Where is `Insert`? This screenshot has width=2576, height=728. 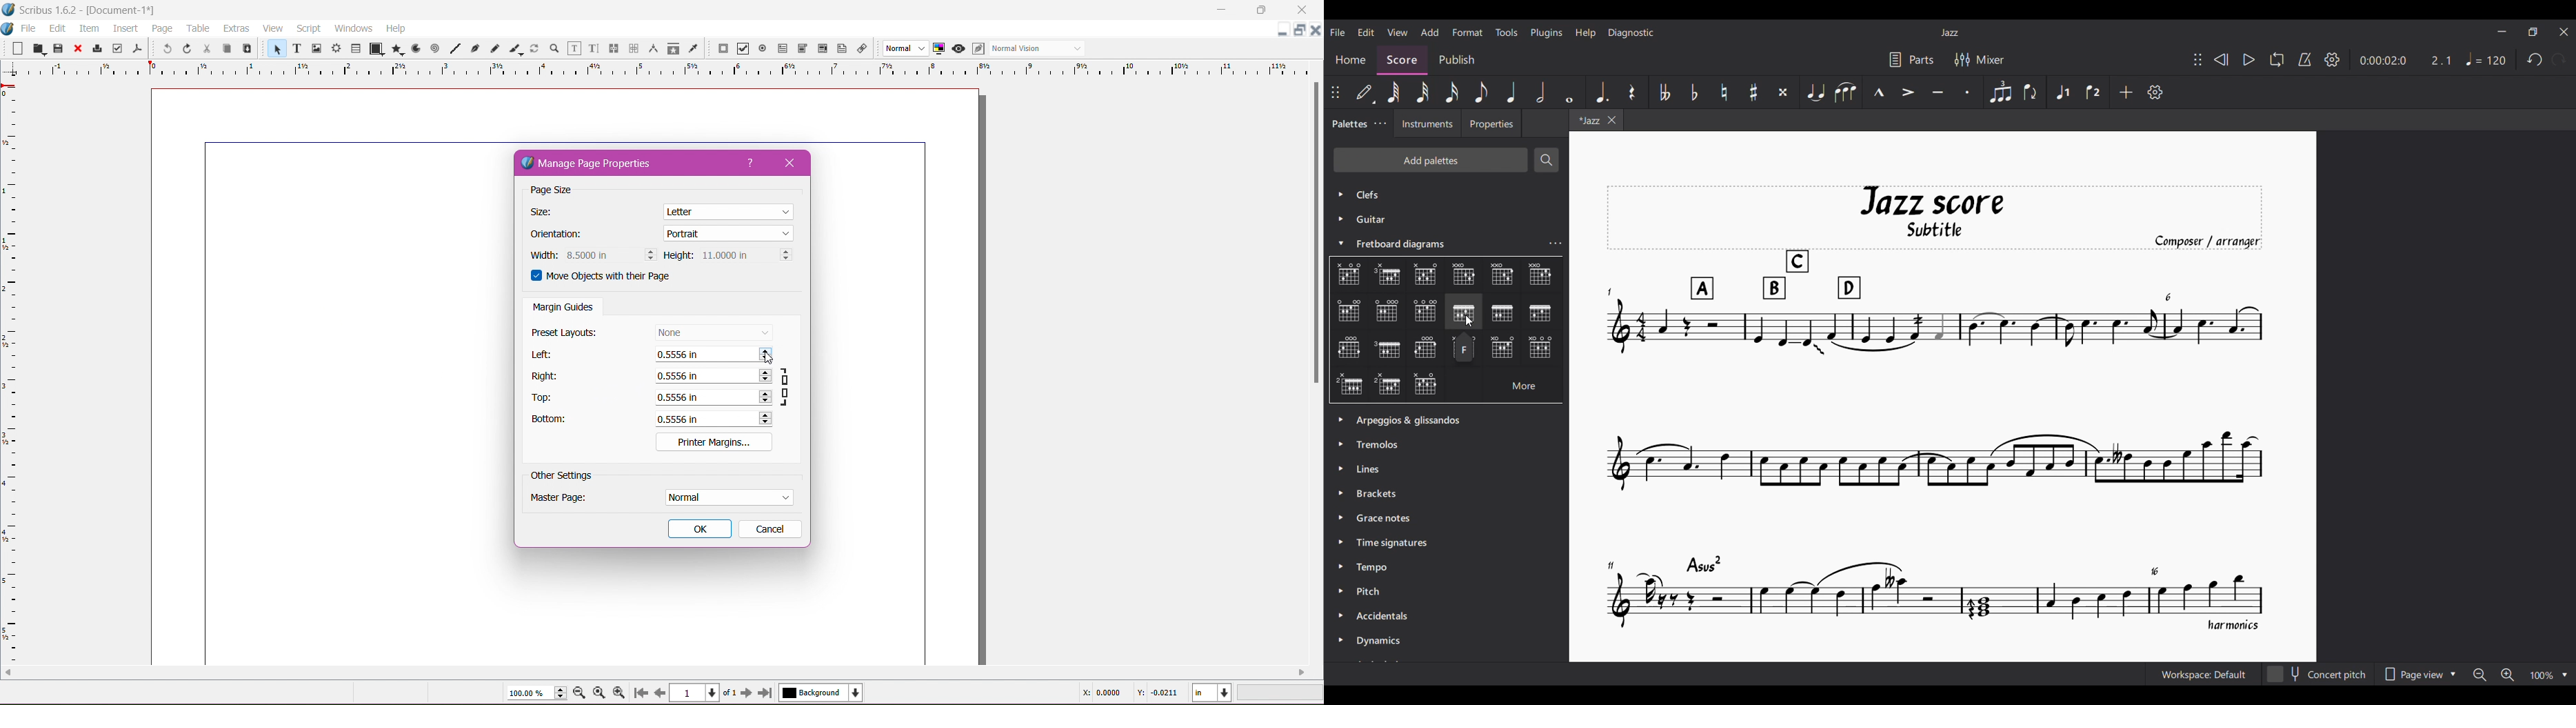
Insert is located at coordinates (125, 29).